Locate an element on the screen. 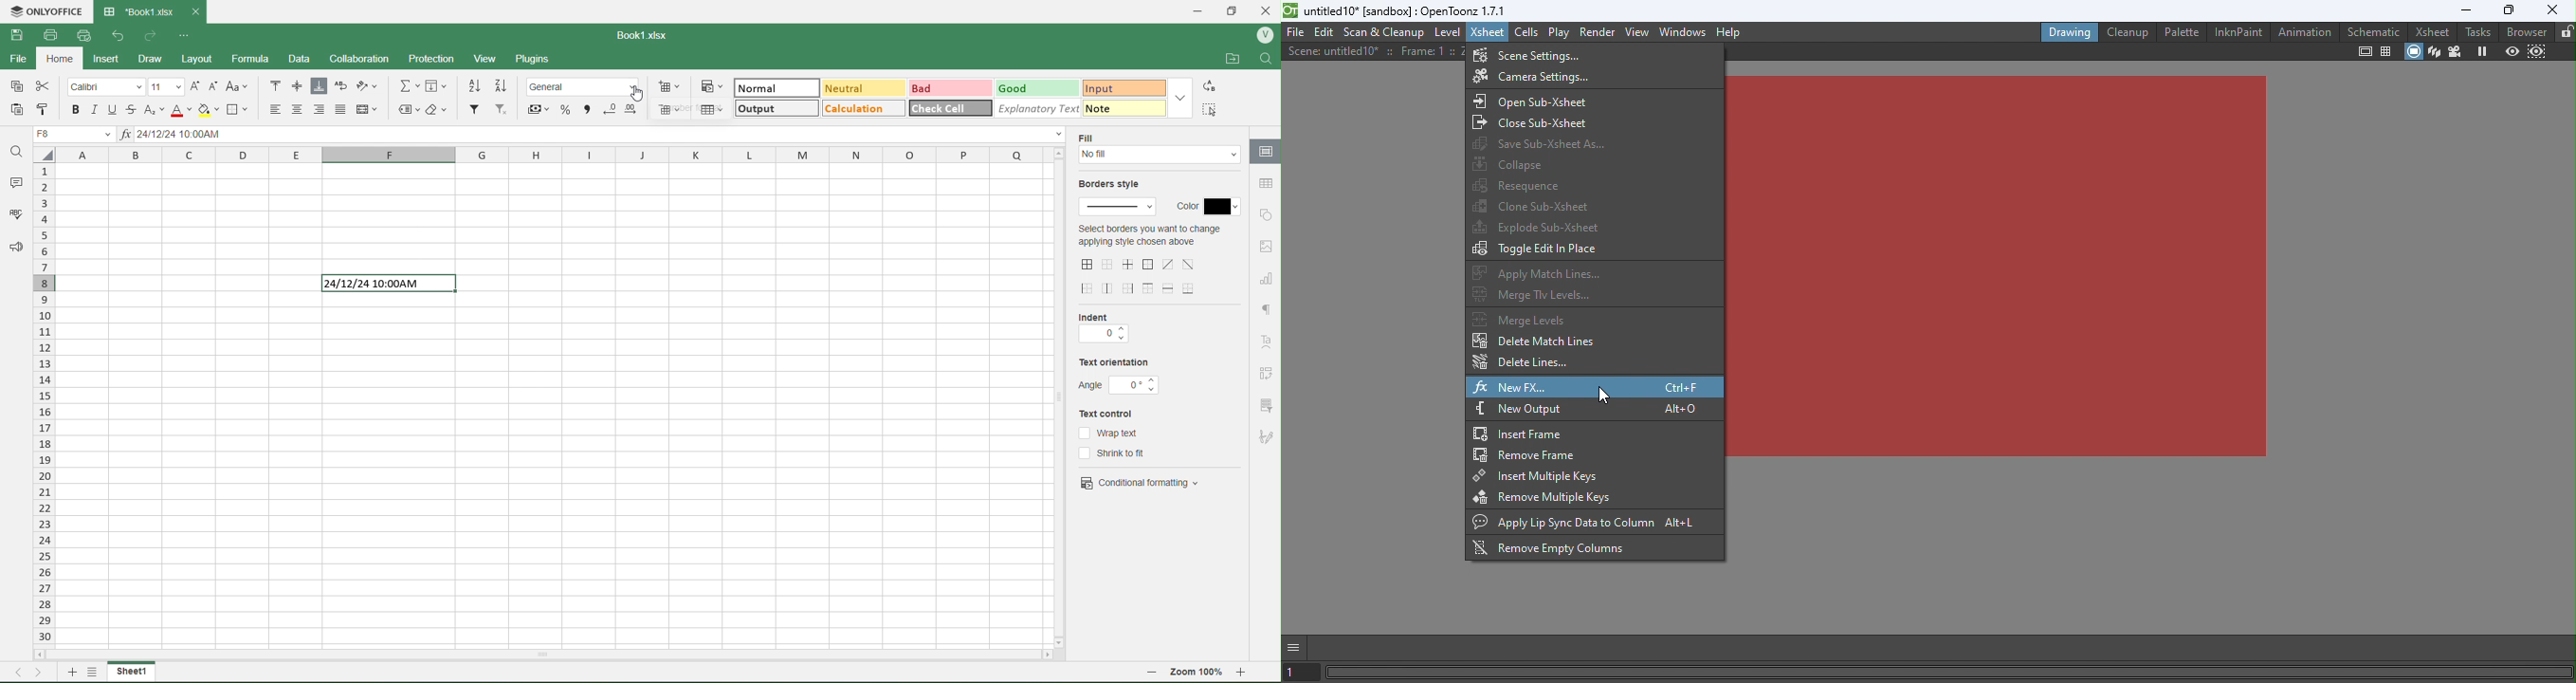 This screenshot has width=2576, height=700. Protection is located at coordinates (441, 57).